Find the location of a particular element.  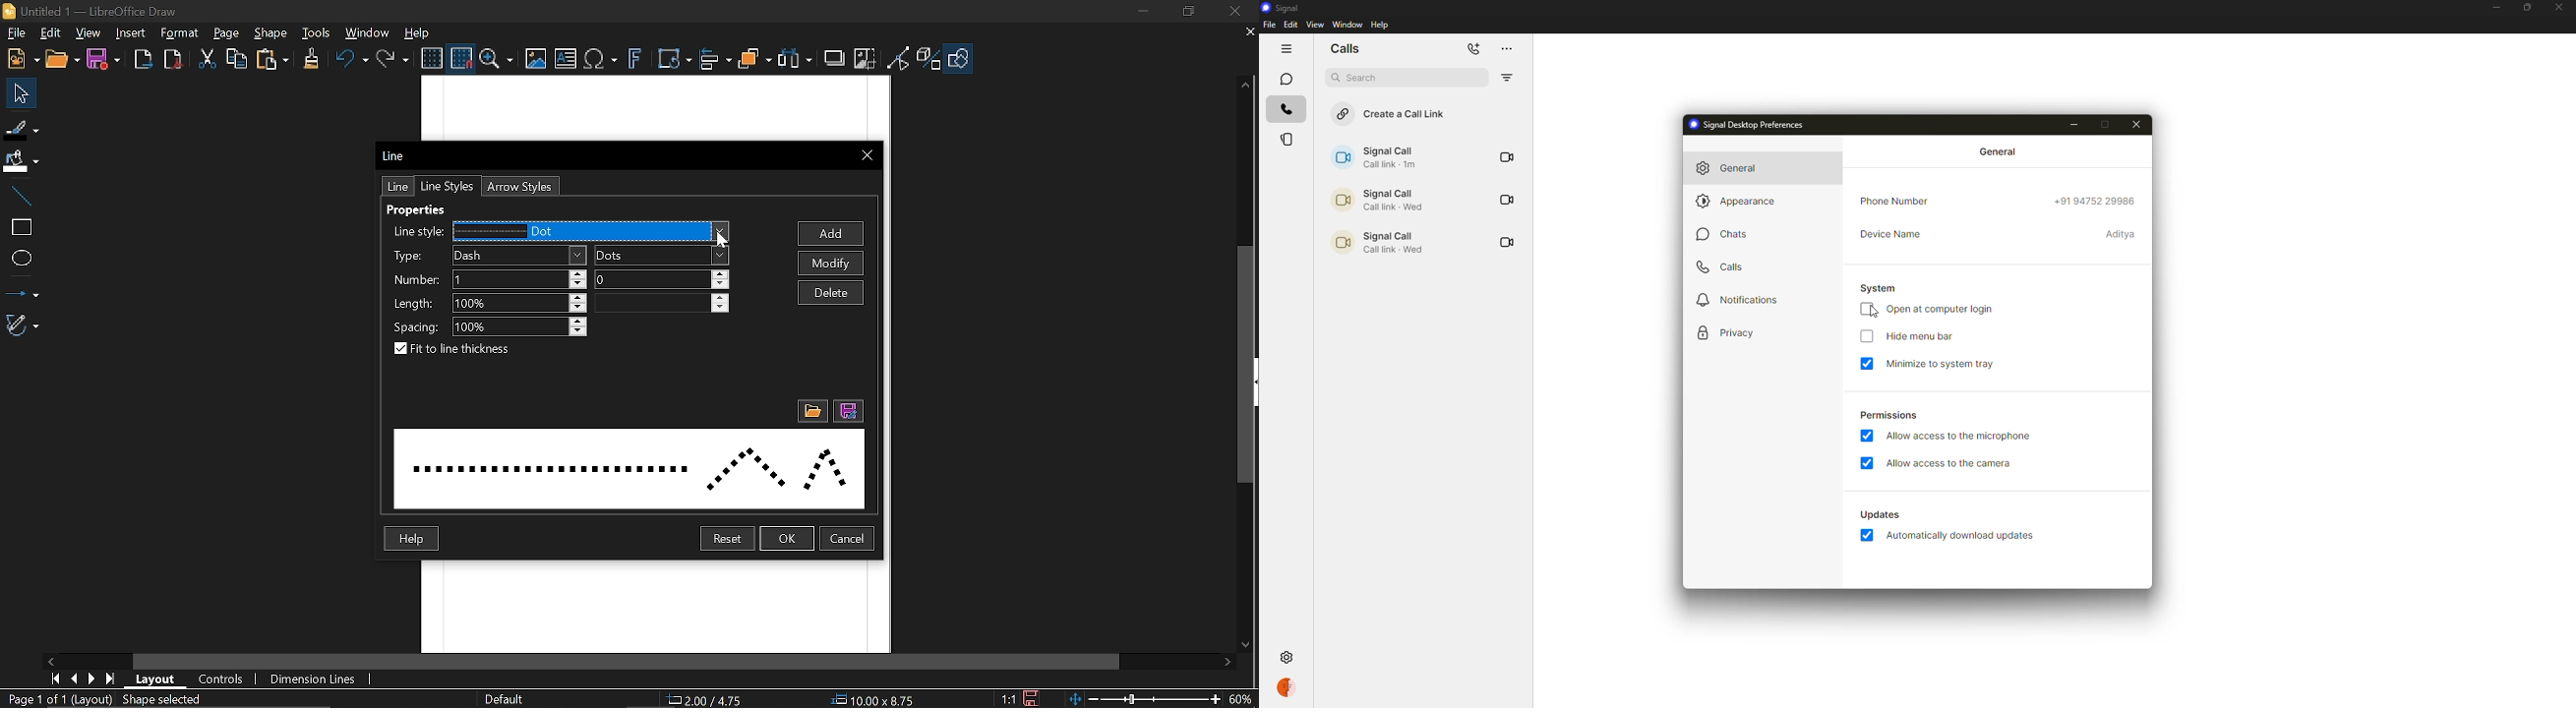

Tools is located at coordinates (317, 32).